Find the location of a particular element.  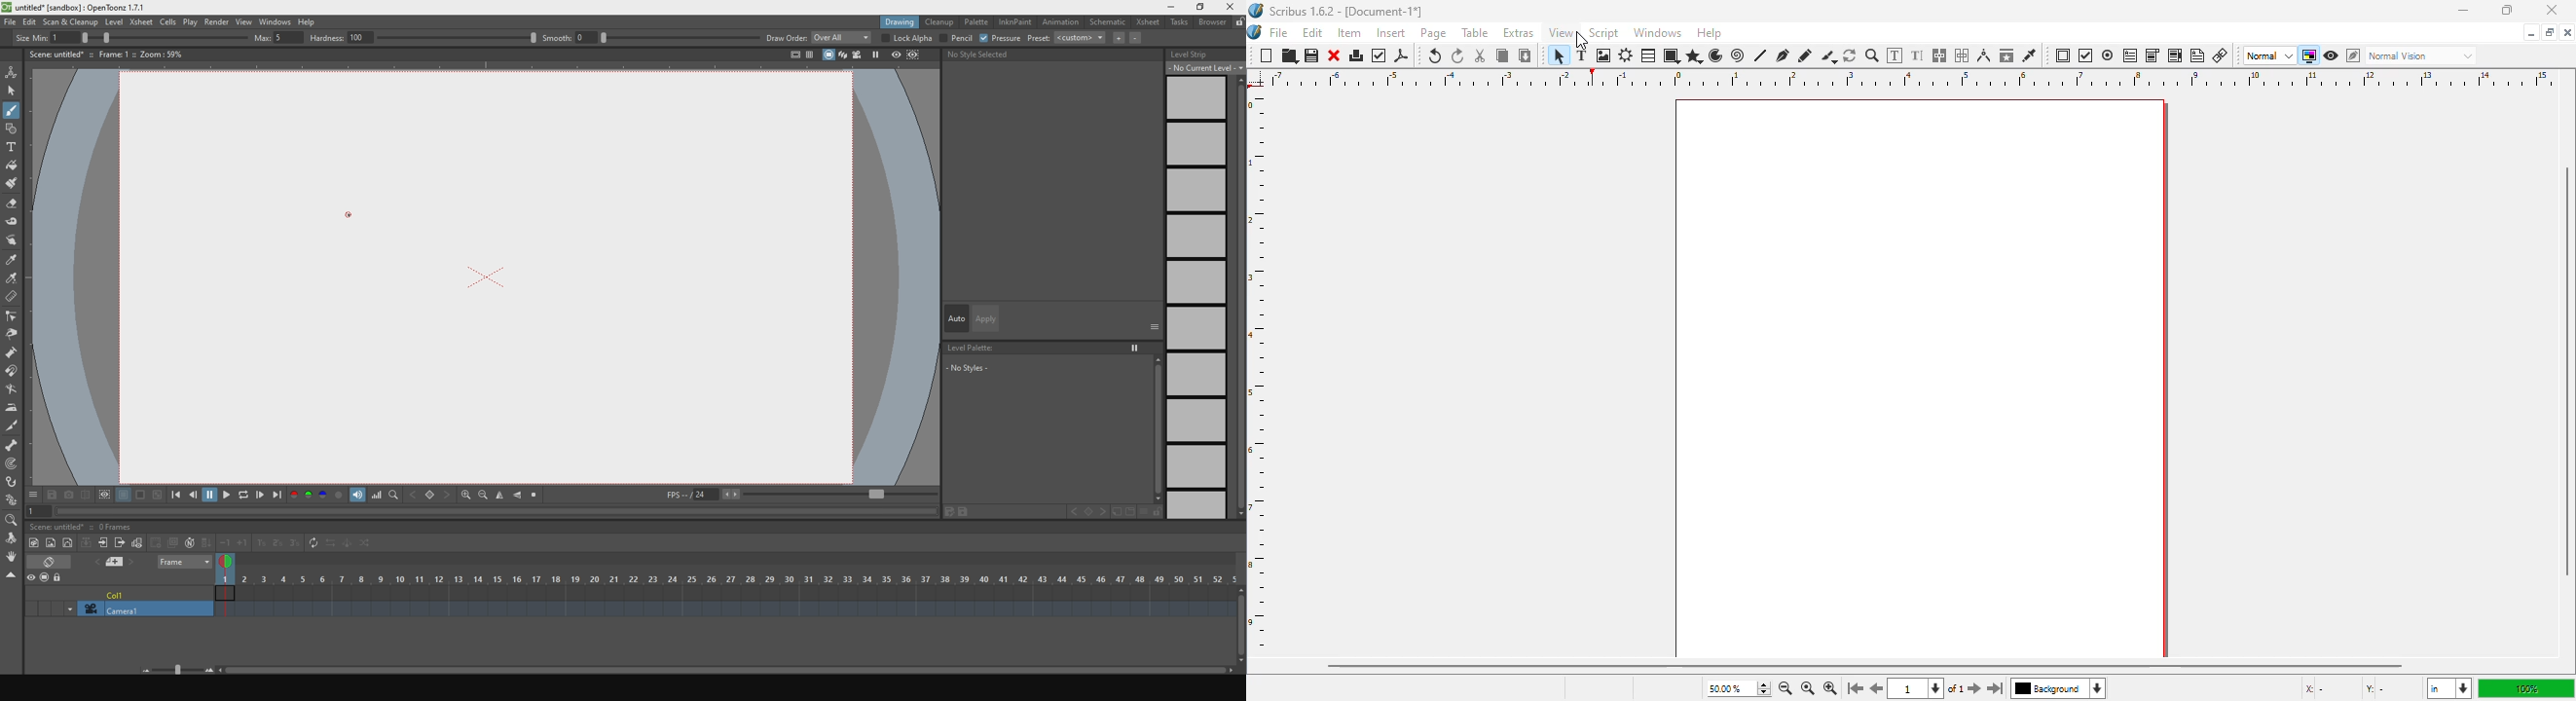

render frame is located at coordinates (1626, 55).